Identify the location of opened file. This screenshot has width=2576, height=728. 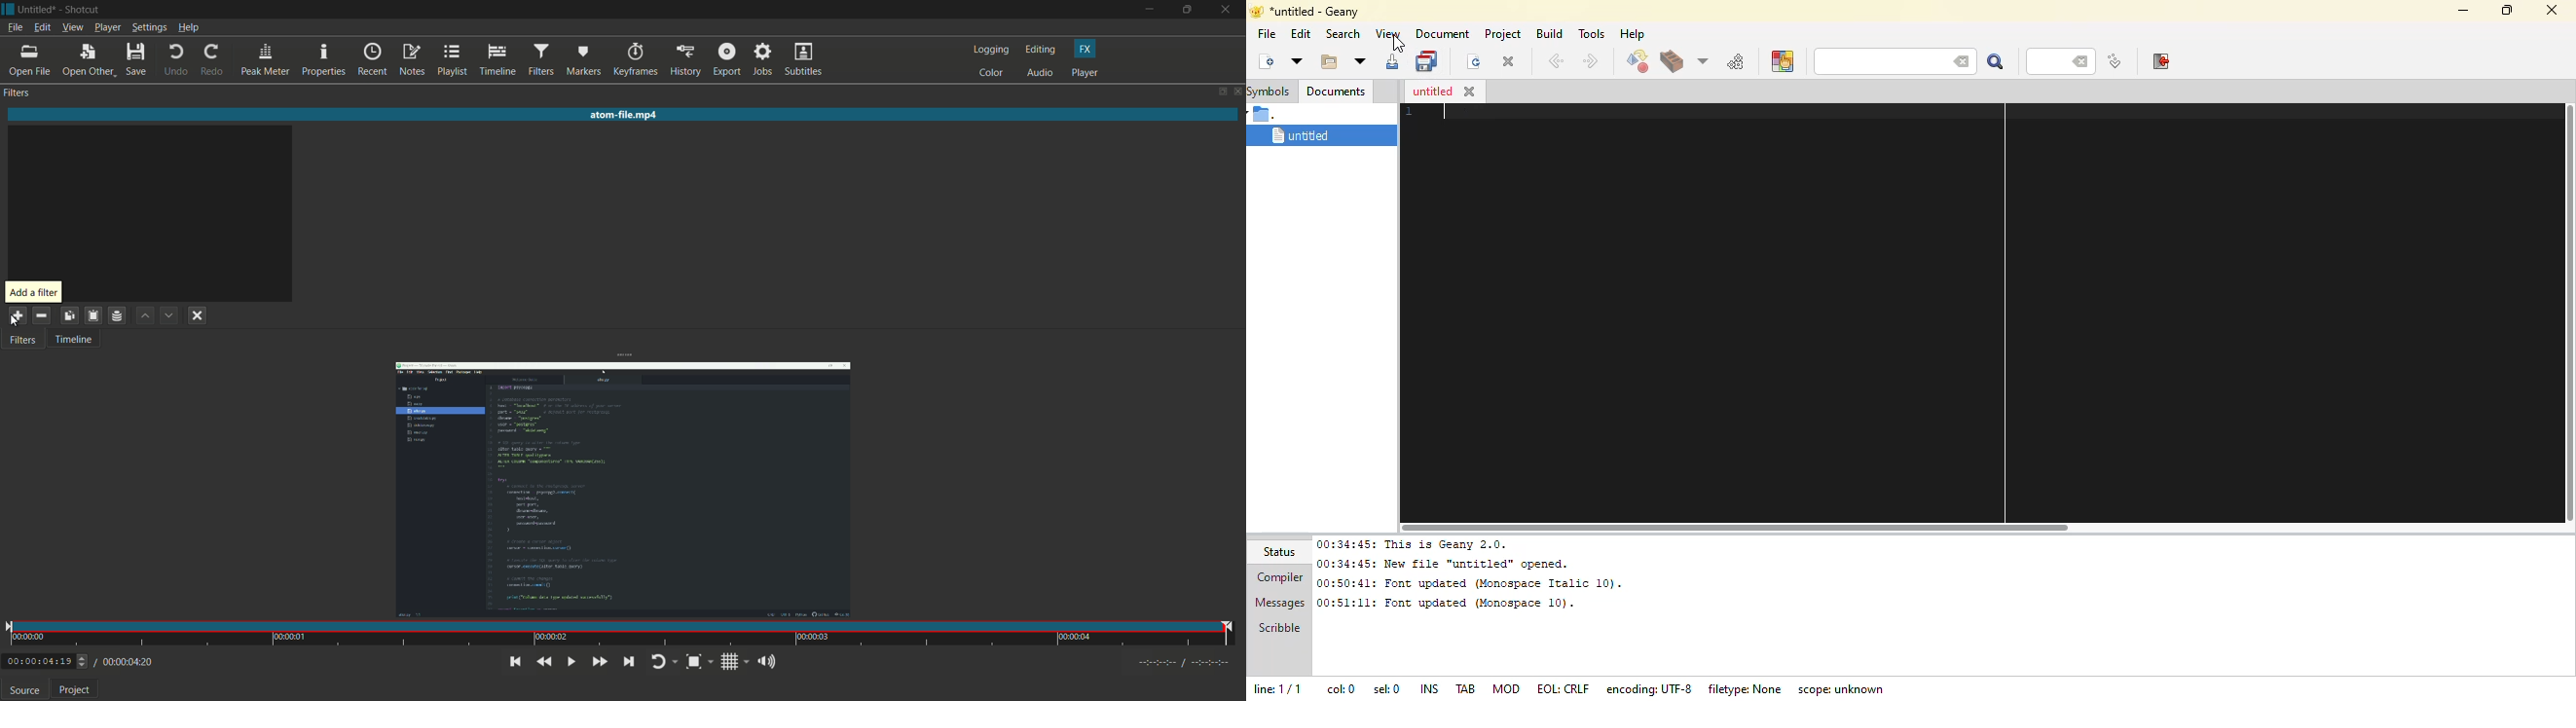
(622, 489).